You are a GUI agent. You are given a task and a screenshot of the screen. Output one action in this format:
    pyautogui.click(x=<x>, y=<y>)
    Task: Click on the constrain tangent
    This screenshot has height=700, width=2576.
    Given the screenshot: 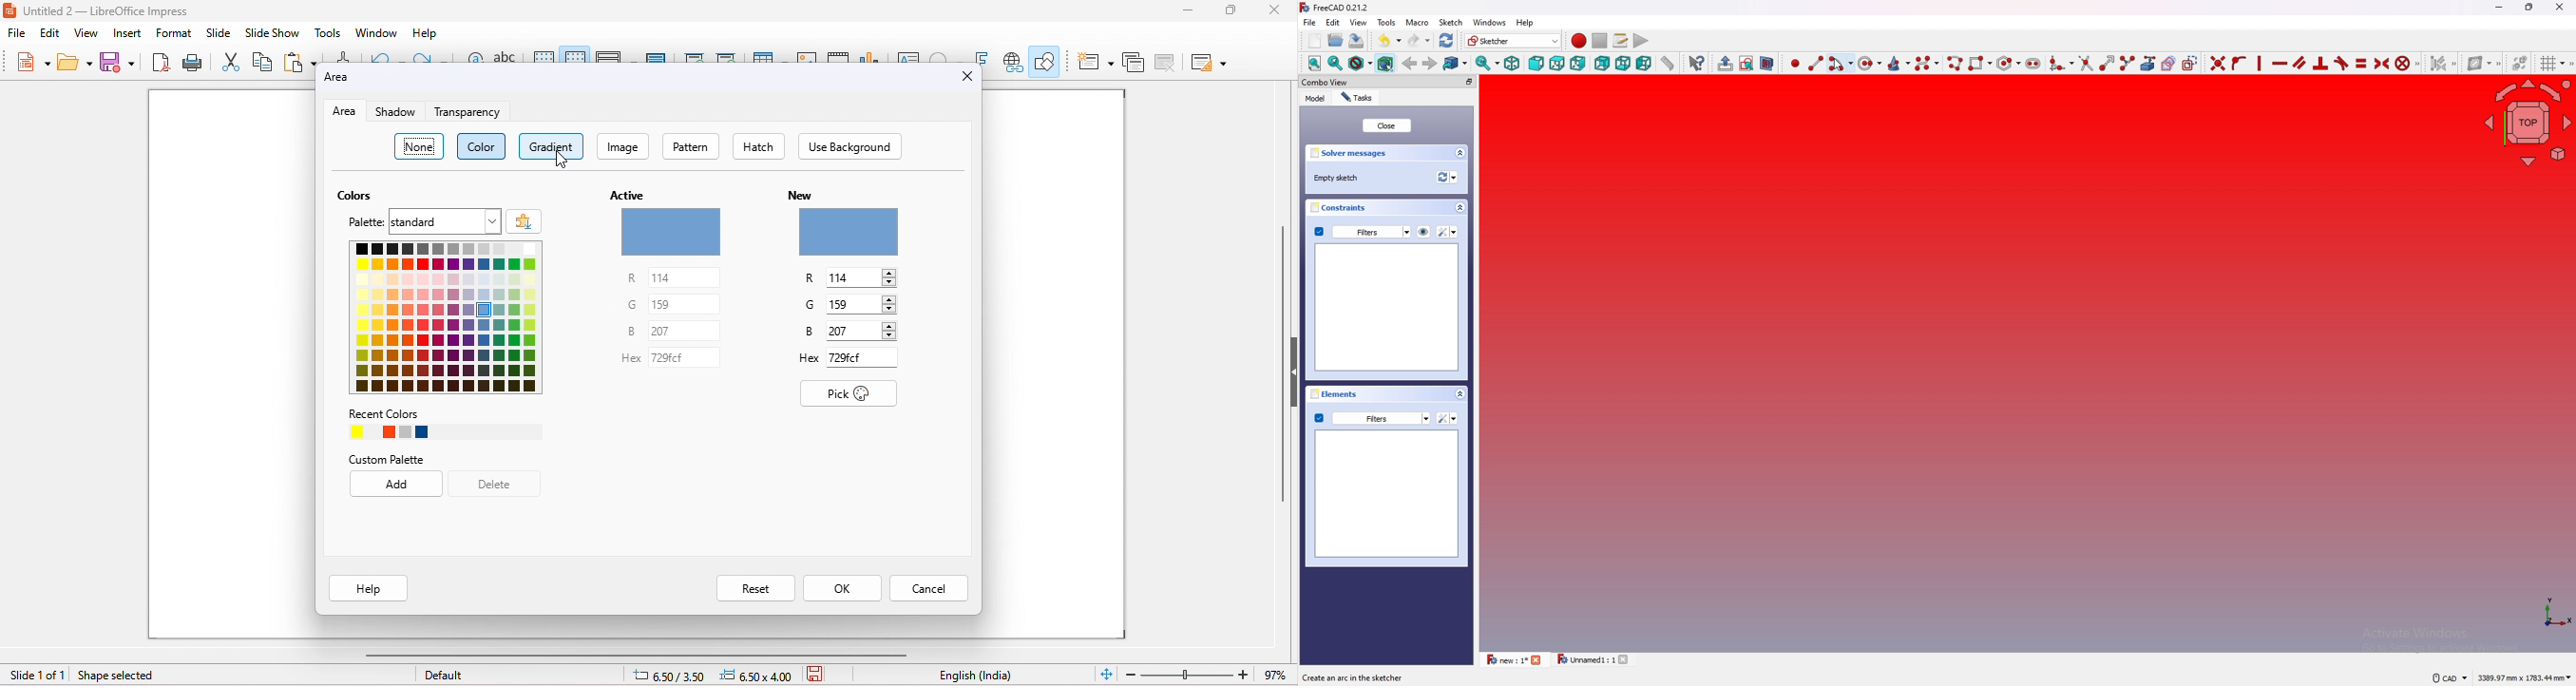 What is the action you would take?
    pyautogui.click(x=2342, y=63)
    